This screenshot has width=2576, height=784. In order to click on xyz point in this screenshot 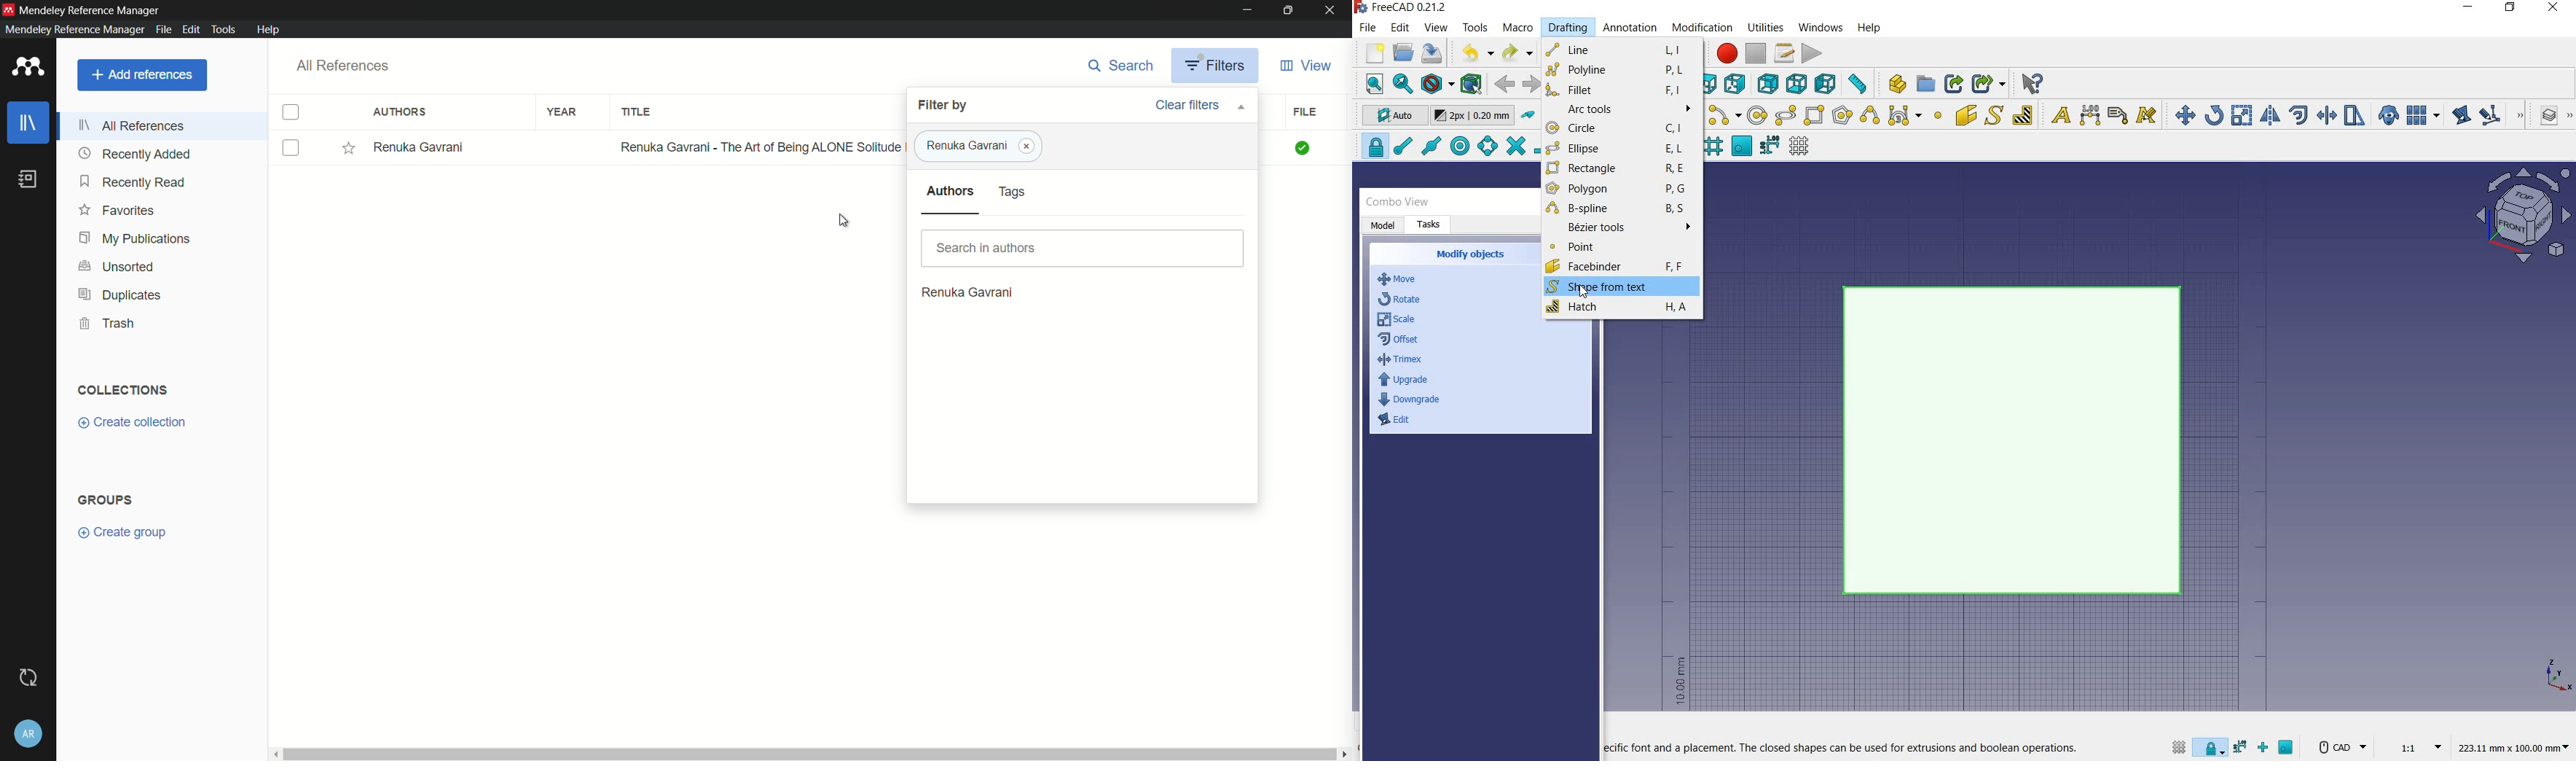, I will do `click(2558, 675)`.